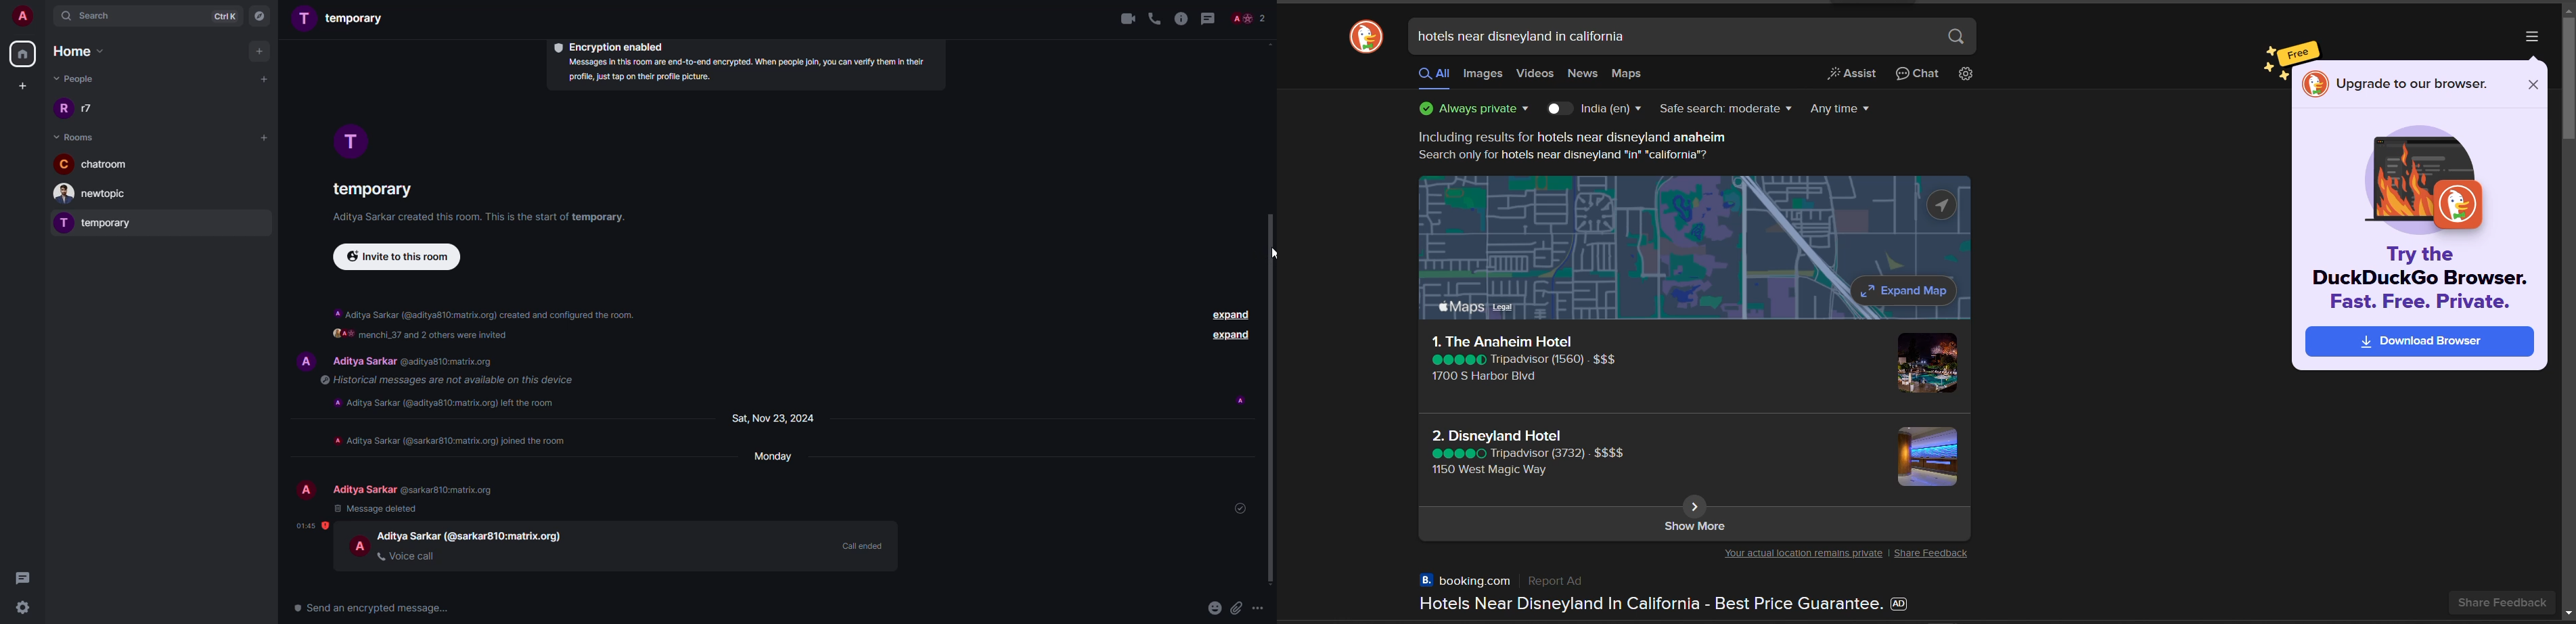  What do you see at coordinates (1232, 317) in the screenshot?
I see `expand` at bounding box center [1232, 317].